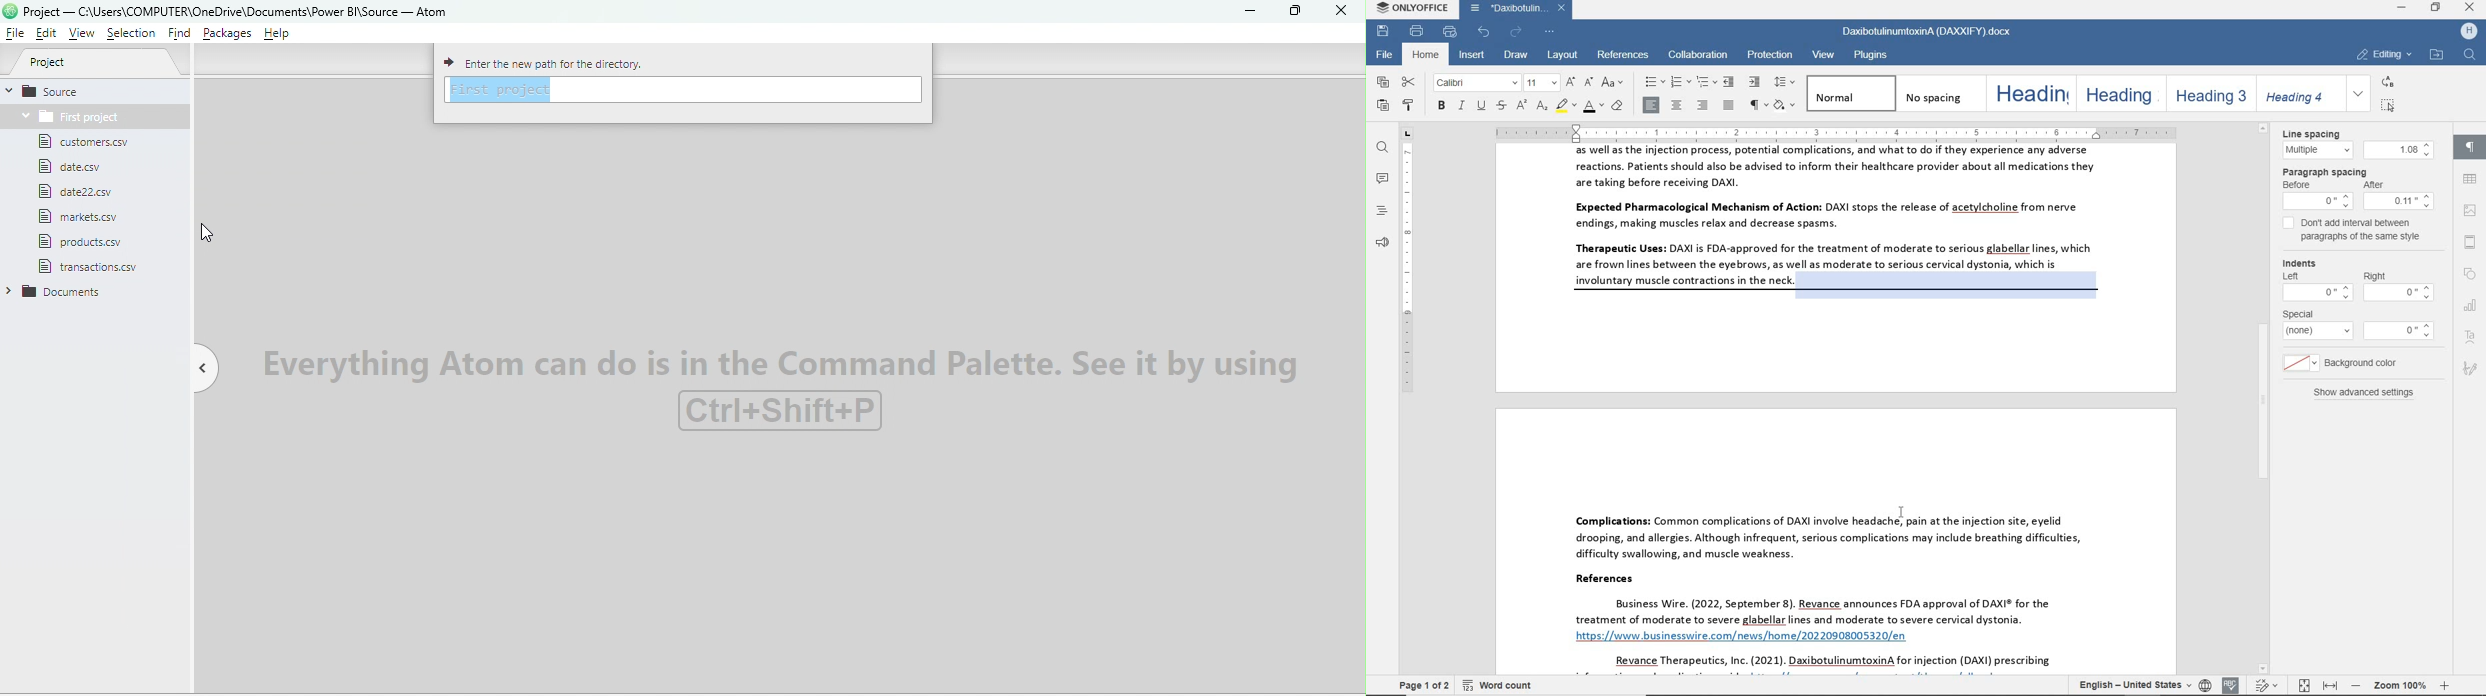  I want to click on background color, so click(2345, 362).